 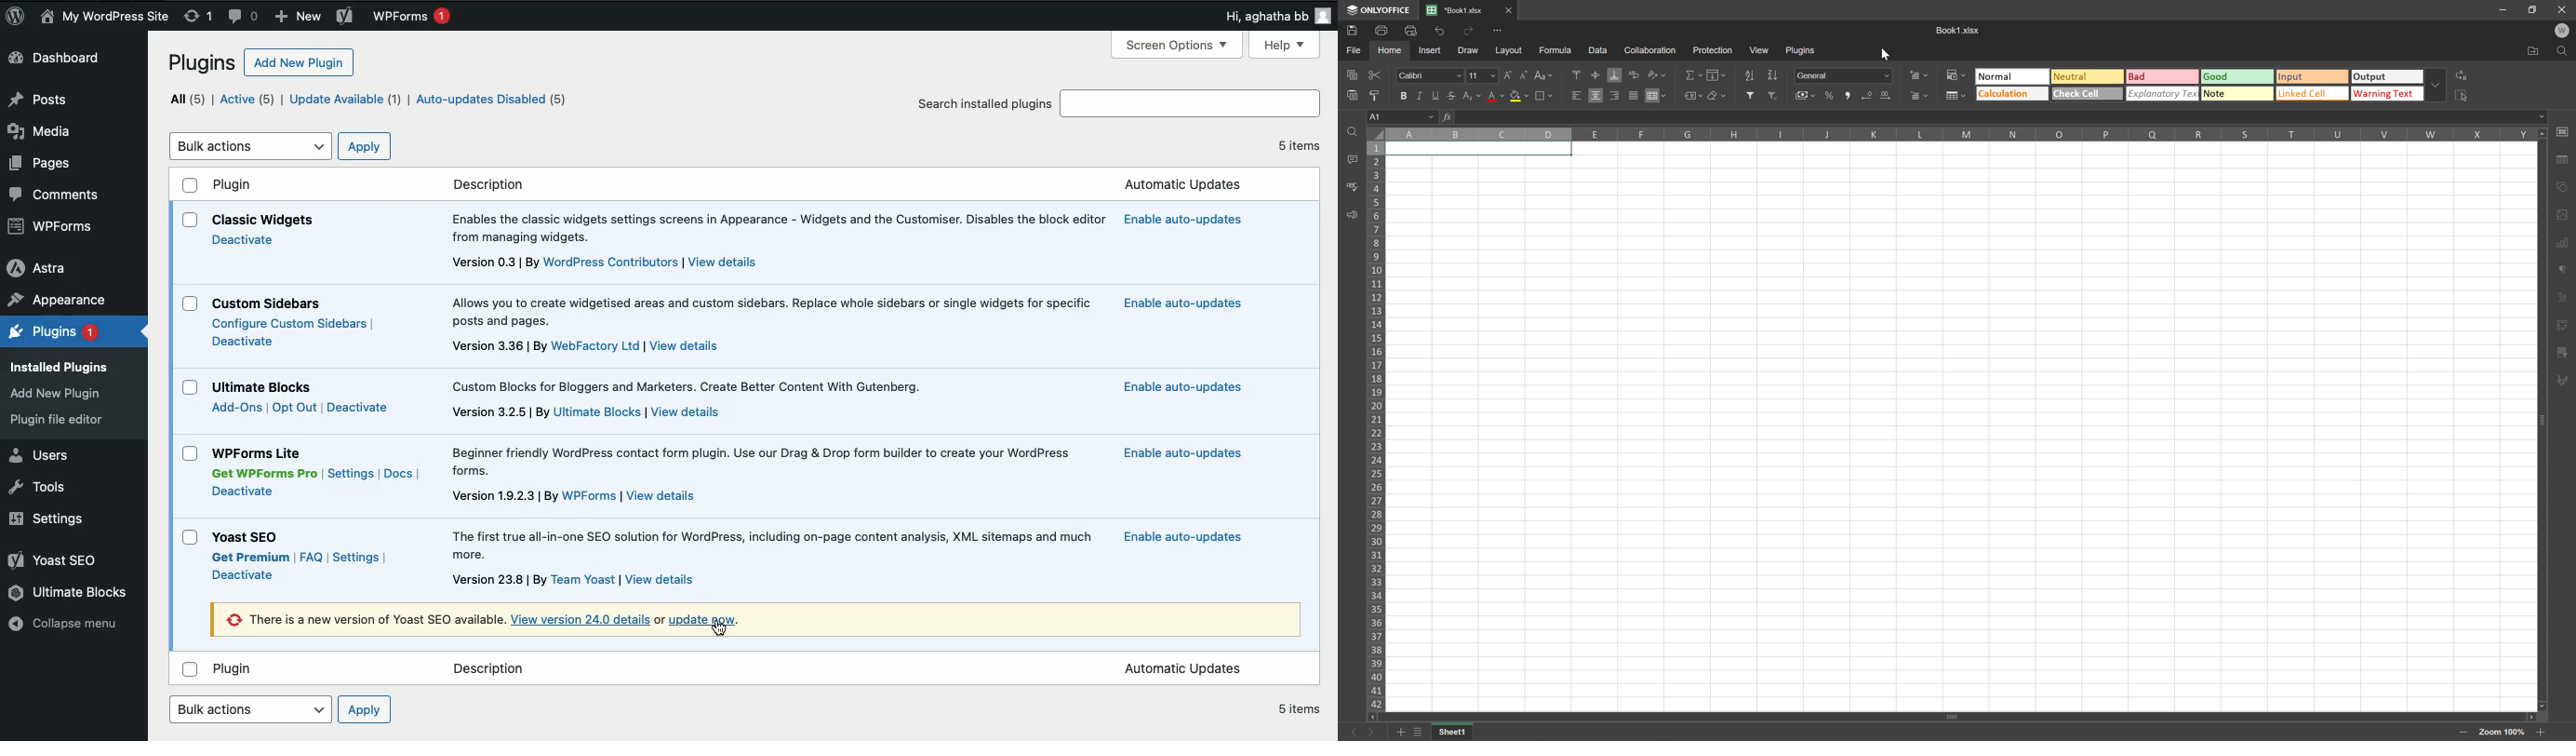 What do you see at coordinates (1349, 95) in the screenshot?
I see `Paste` at bounding box center [1349, 95].